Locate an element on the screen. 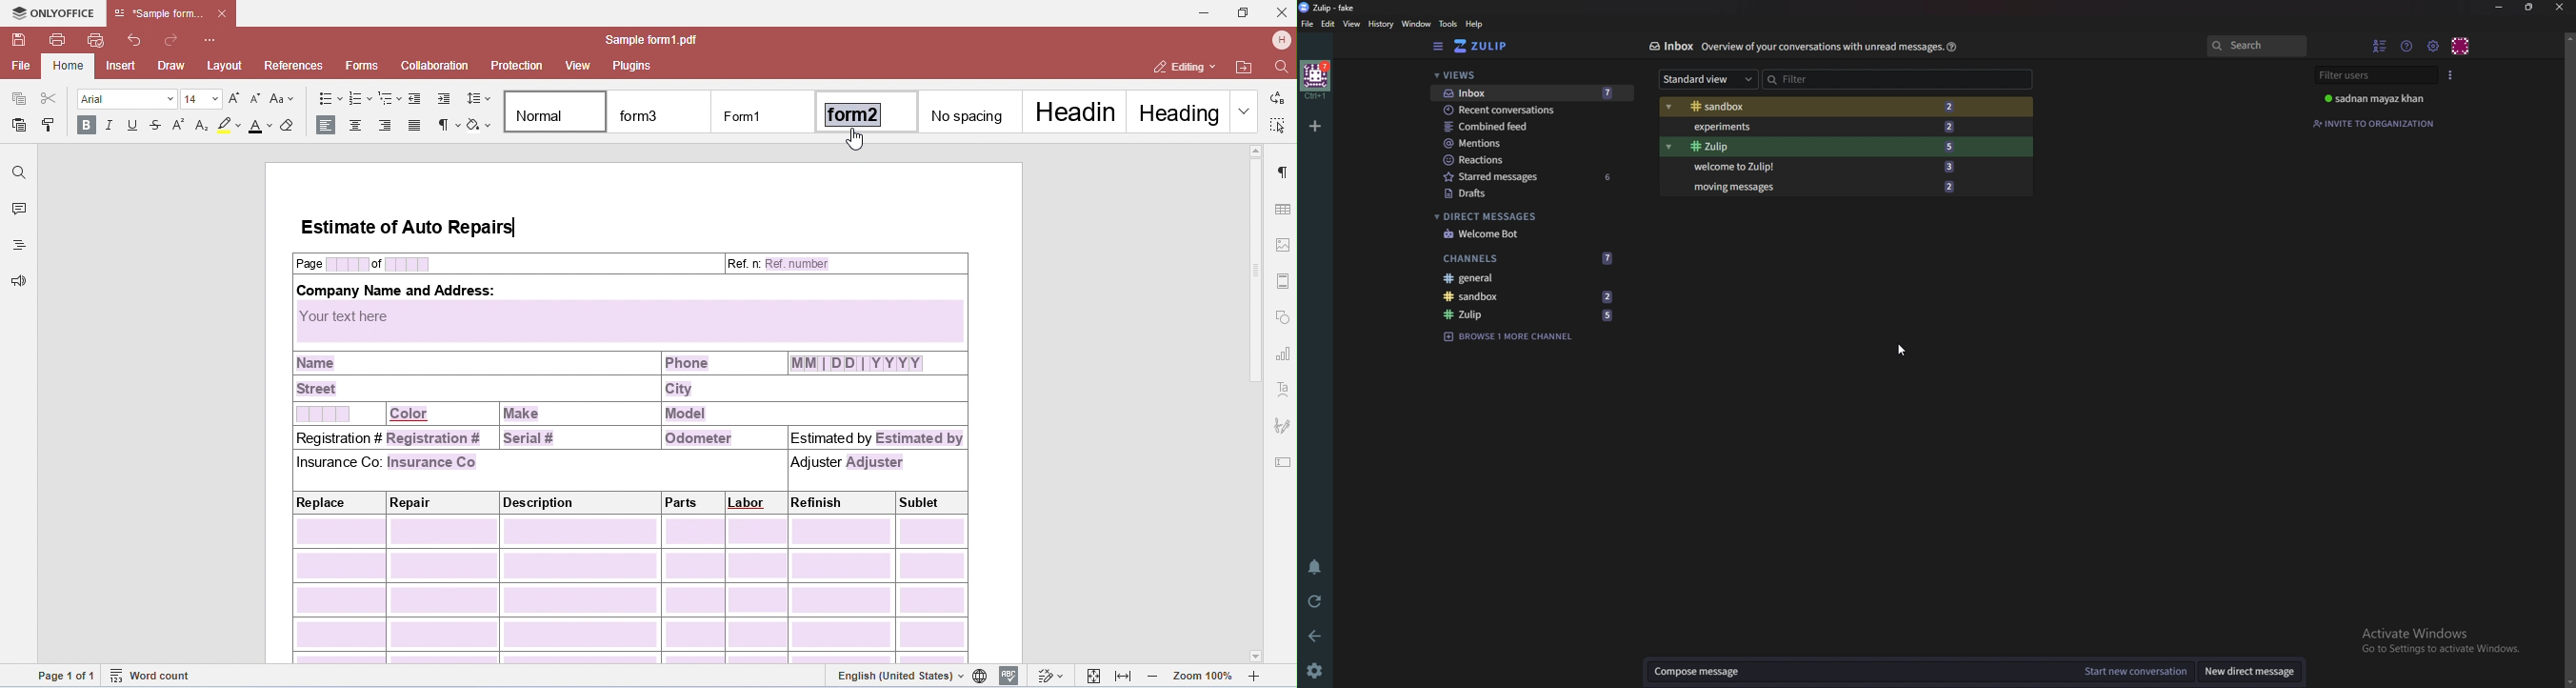  home is located at coordinates (1314, 80).